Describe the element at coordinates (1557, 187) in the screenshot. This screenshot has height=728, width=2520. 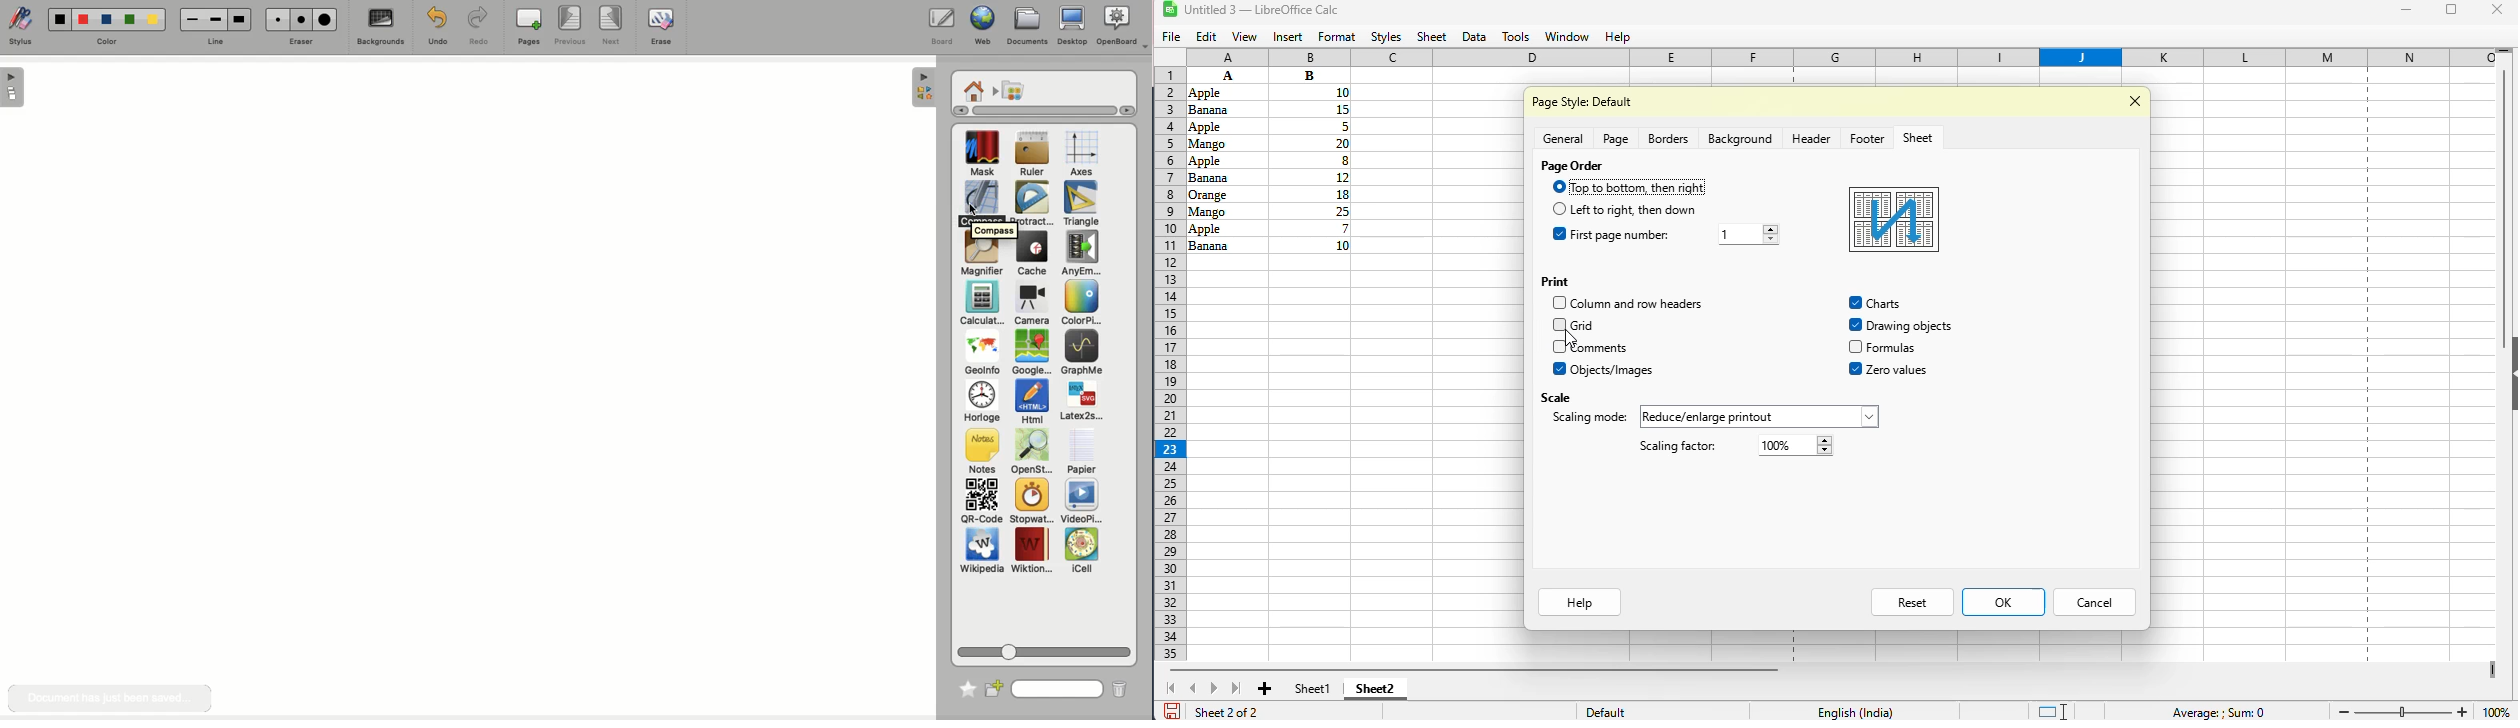
I see `` at that location.